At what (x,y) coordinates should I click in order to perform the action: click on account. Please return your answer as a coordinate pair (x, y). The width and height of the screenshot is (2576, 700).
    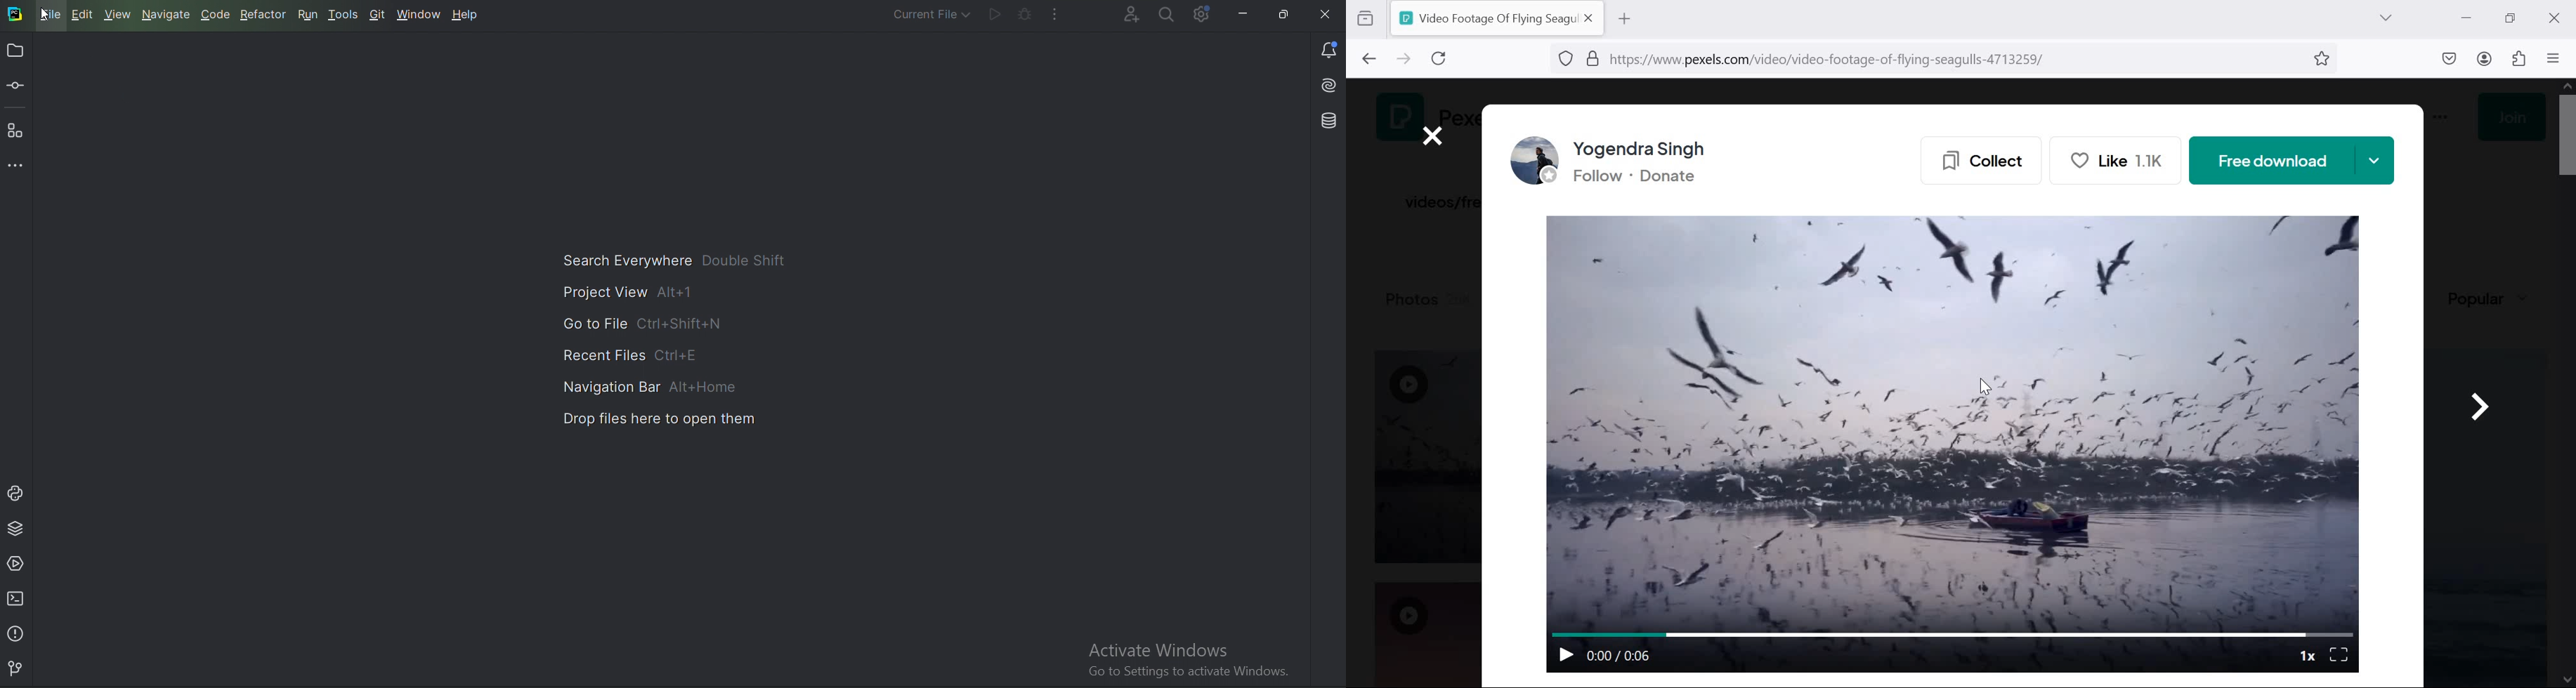
    Looking at the image, I should click on (2488, 60).